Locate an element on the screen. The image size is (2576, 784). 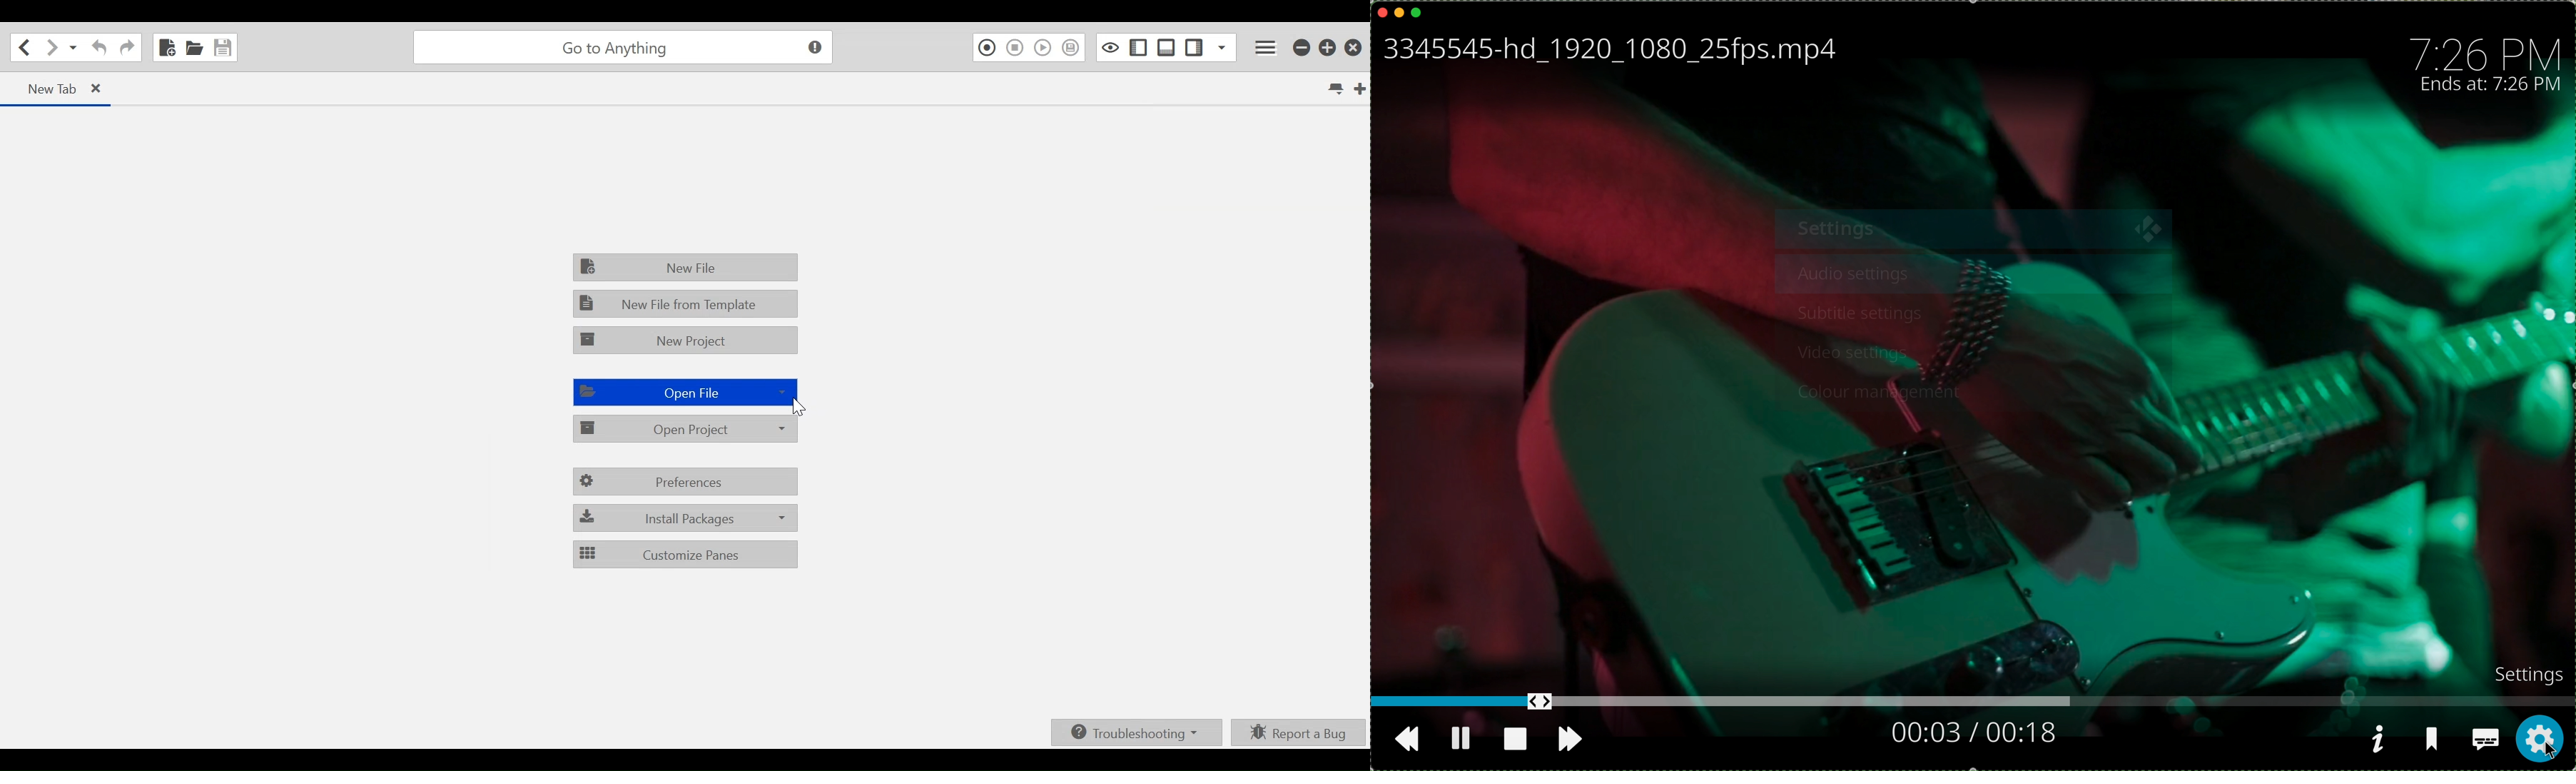
minimise is located at coordinates (1399, 11).